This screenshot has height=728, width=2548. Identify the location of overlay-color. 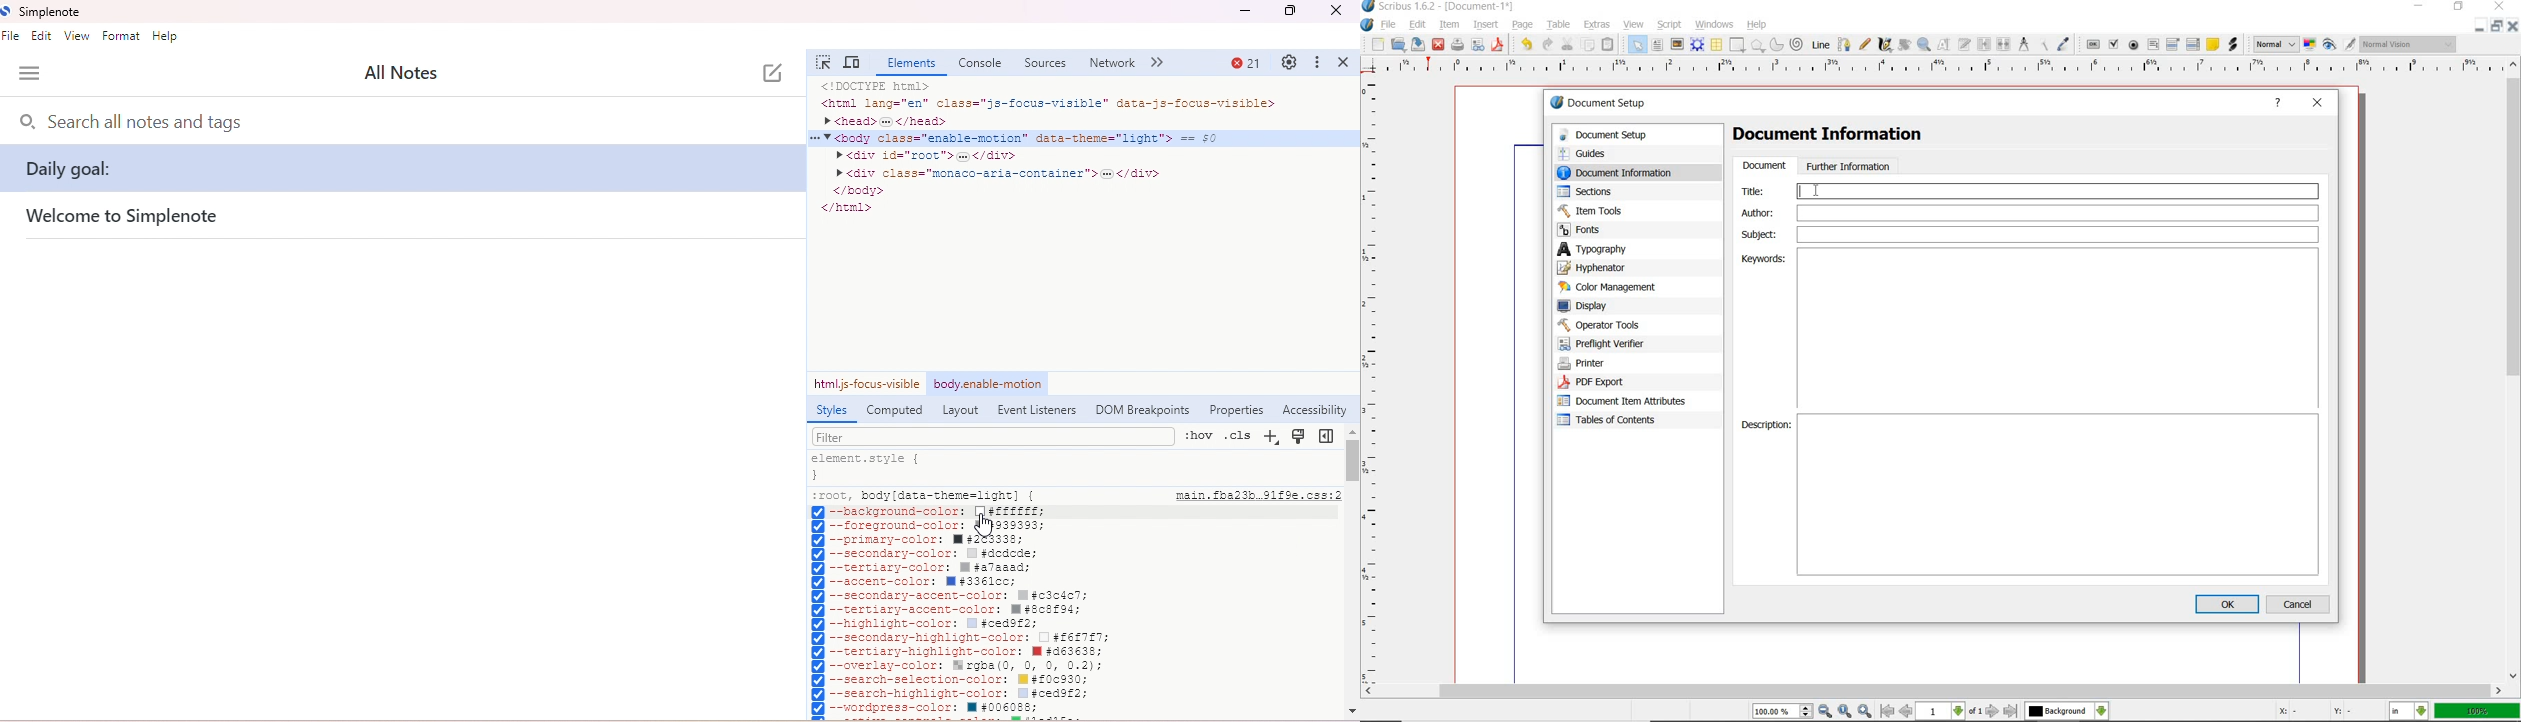
(958, 666).